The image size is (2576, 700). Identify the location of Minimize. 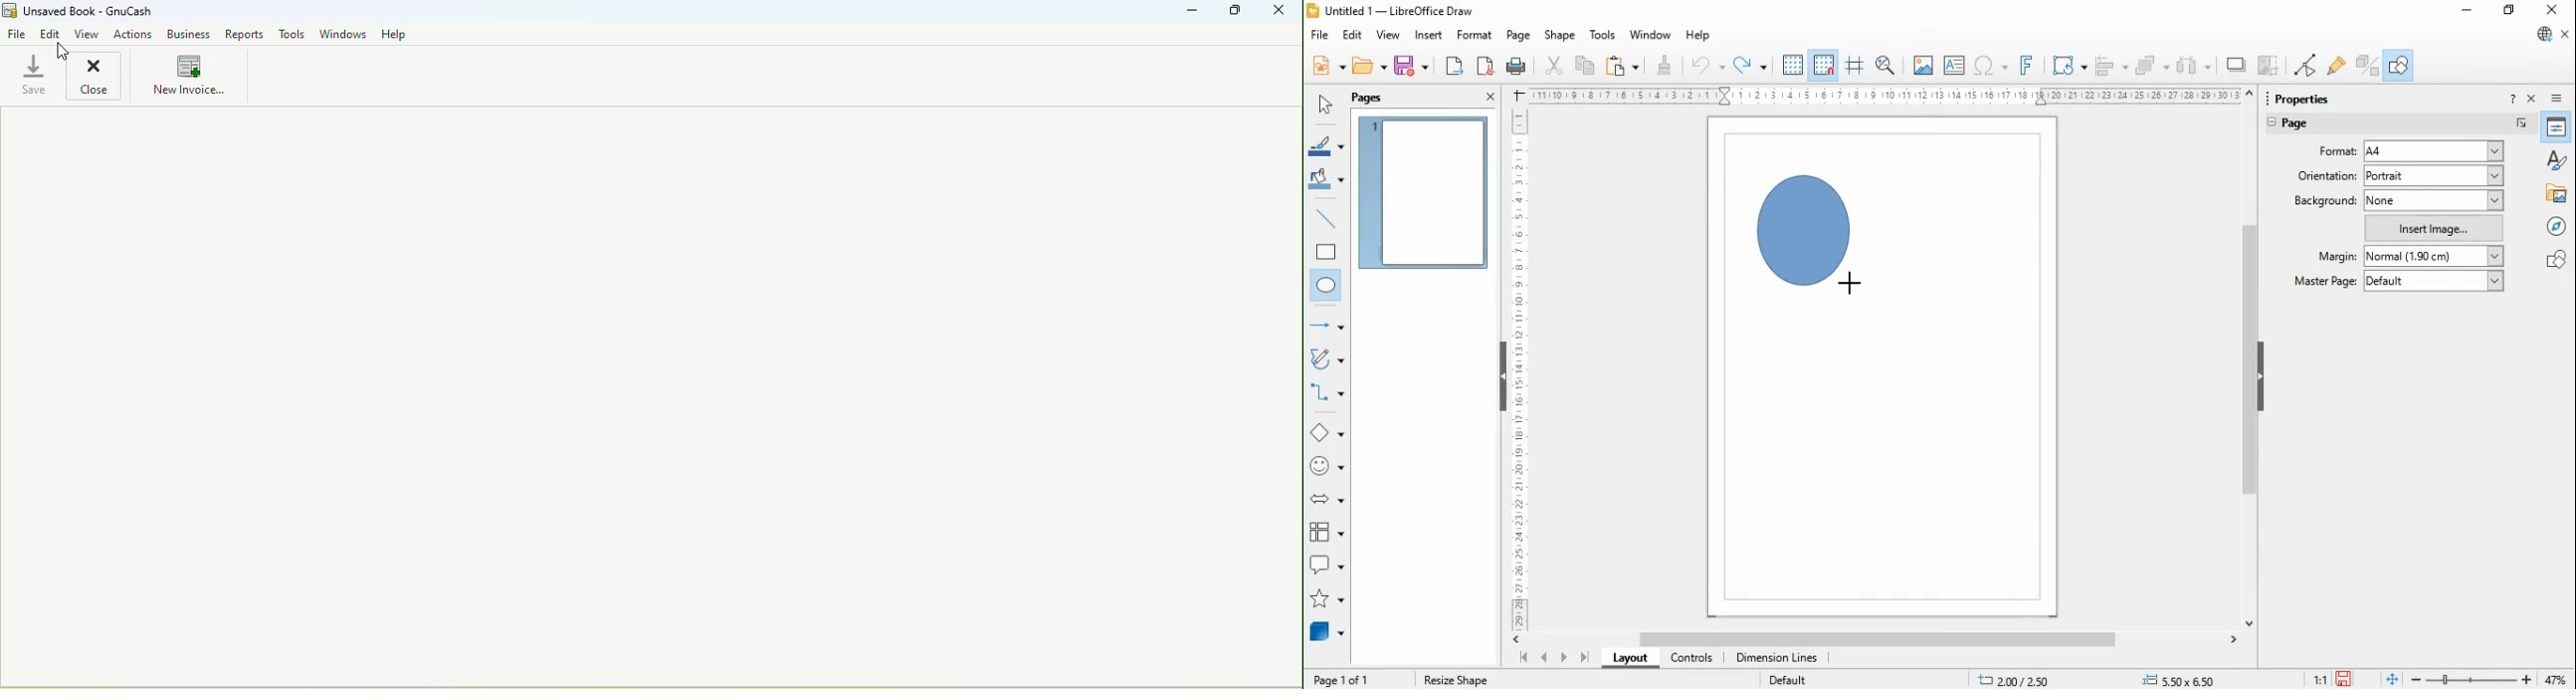
(1194, 14).